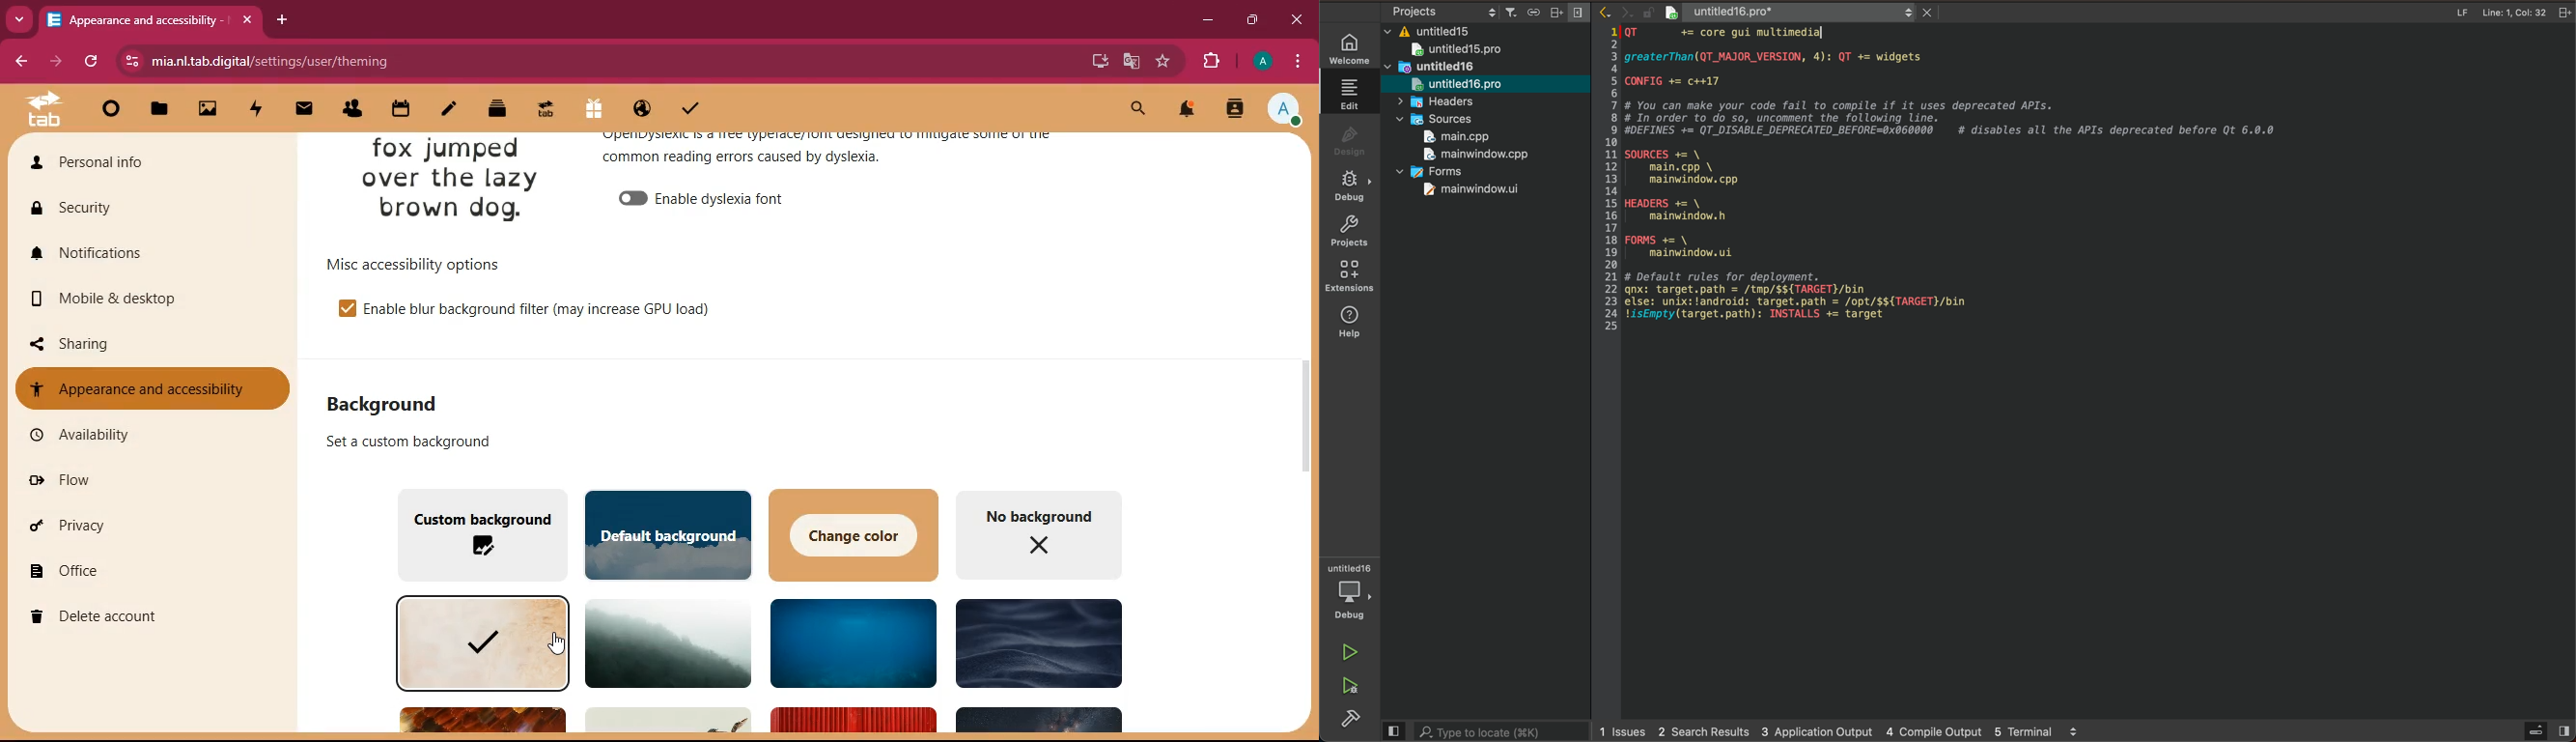  Describe the element at coordinates (497, 111) in the screenshot. I see `layers` at that location.